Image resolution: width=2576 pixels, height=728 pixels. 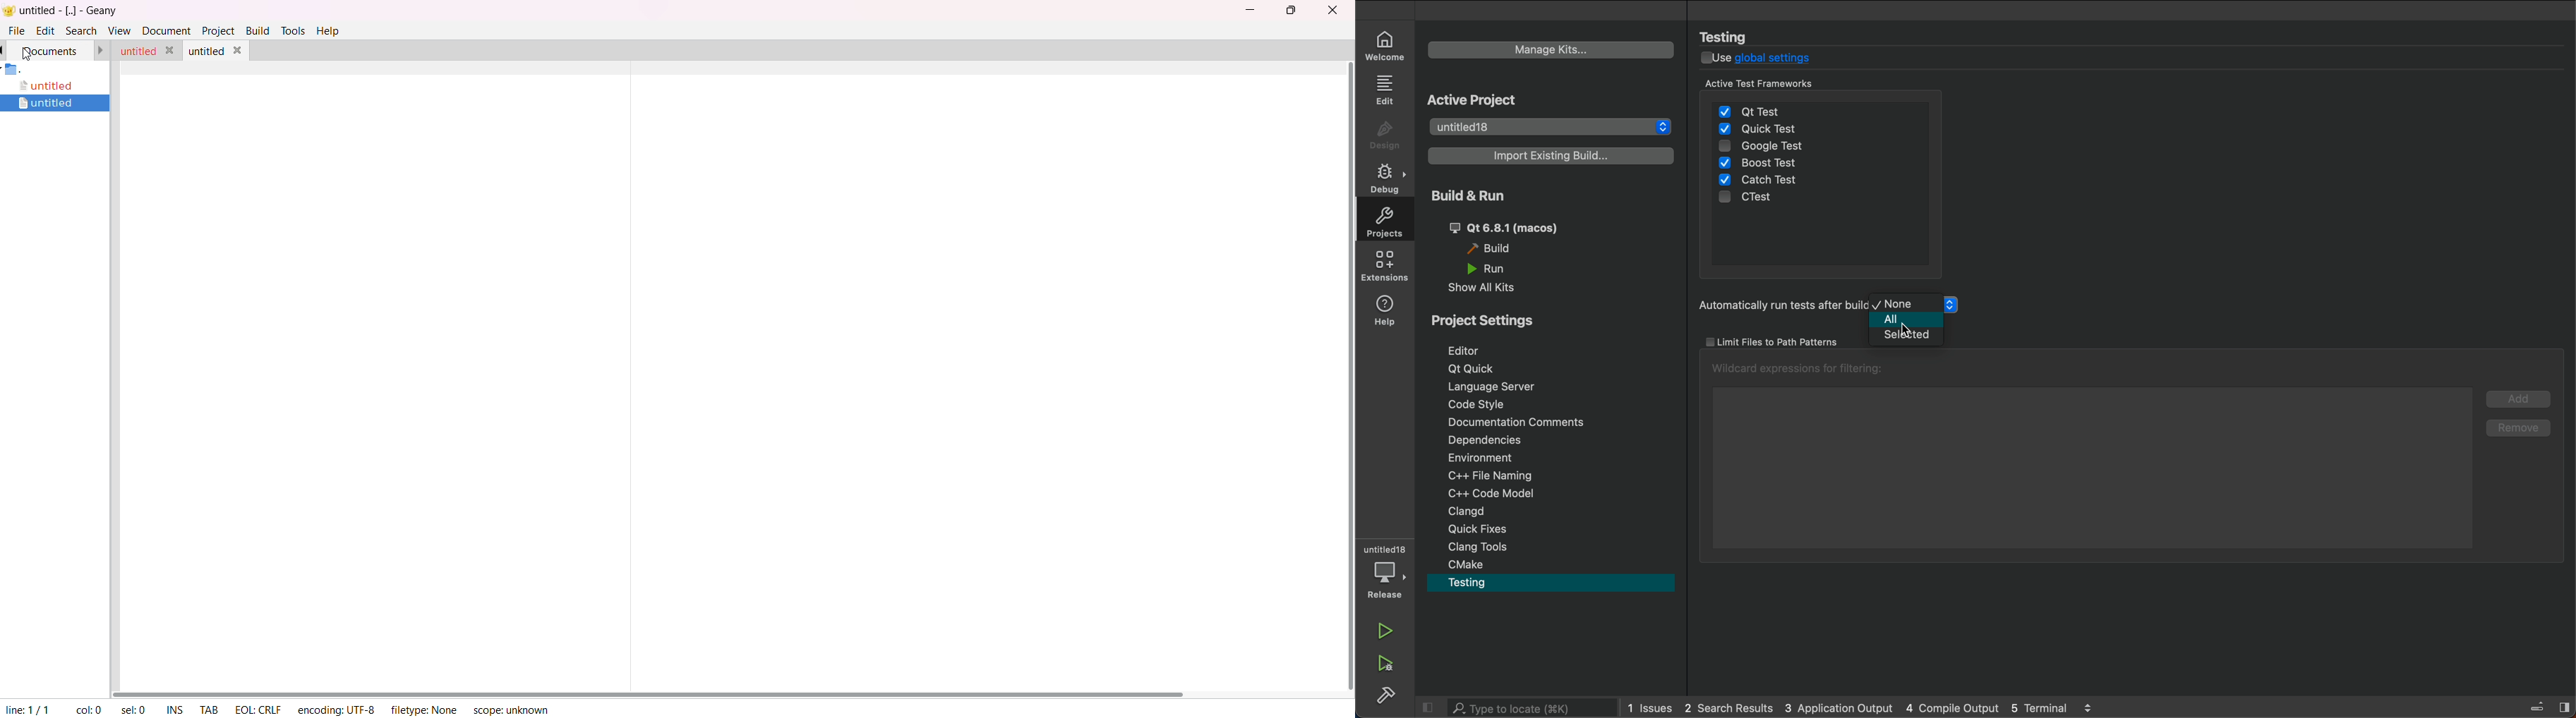 I want to click on path patterns, so click(x=1777, y=342).